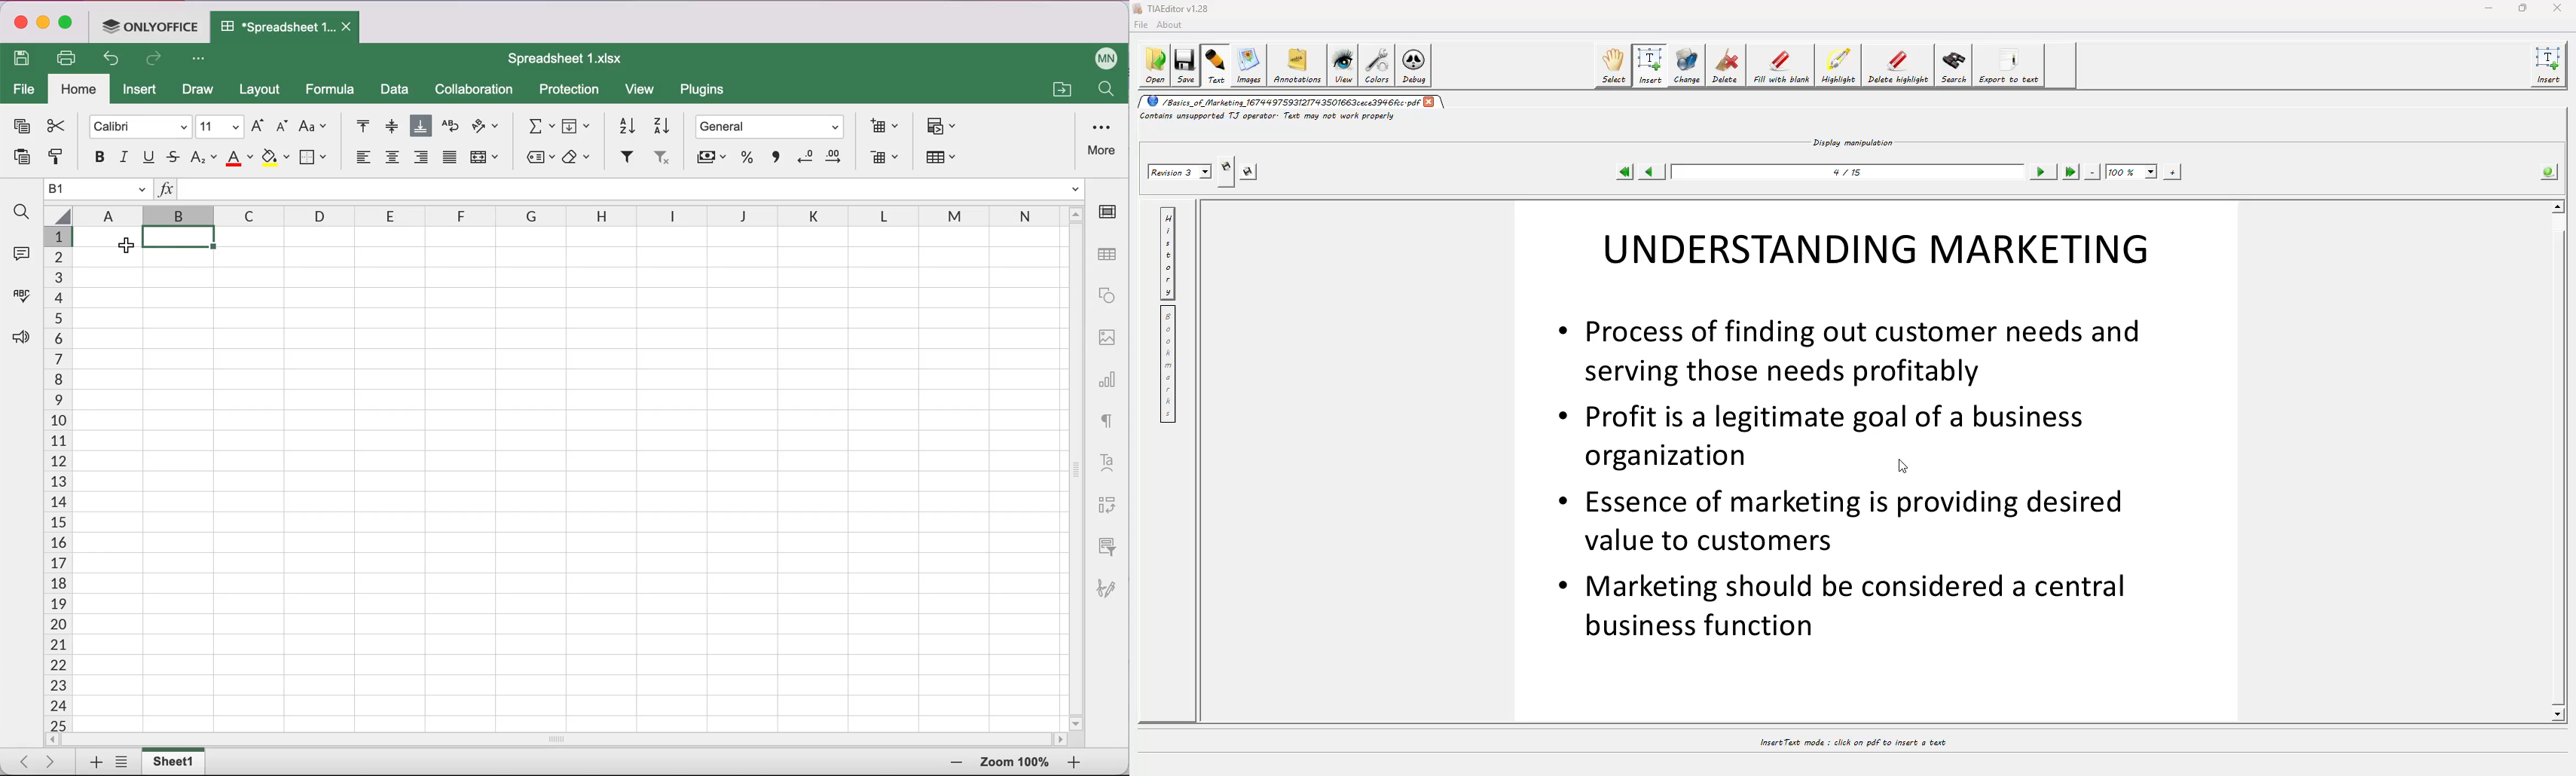  I want to click on remove filter, so click(661, 160).